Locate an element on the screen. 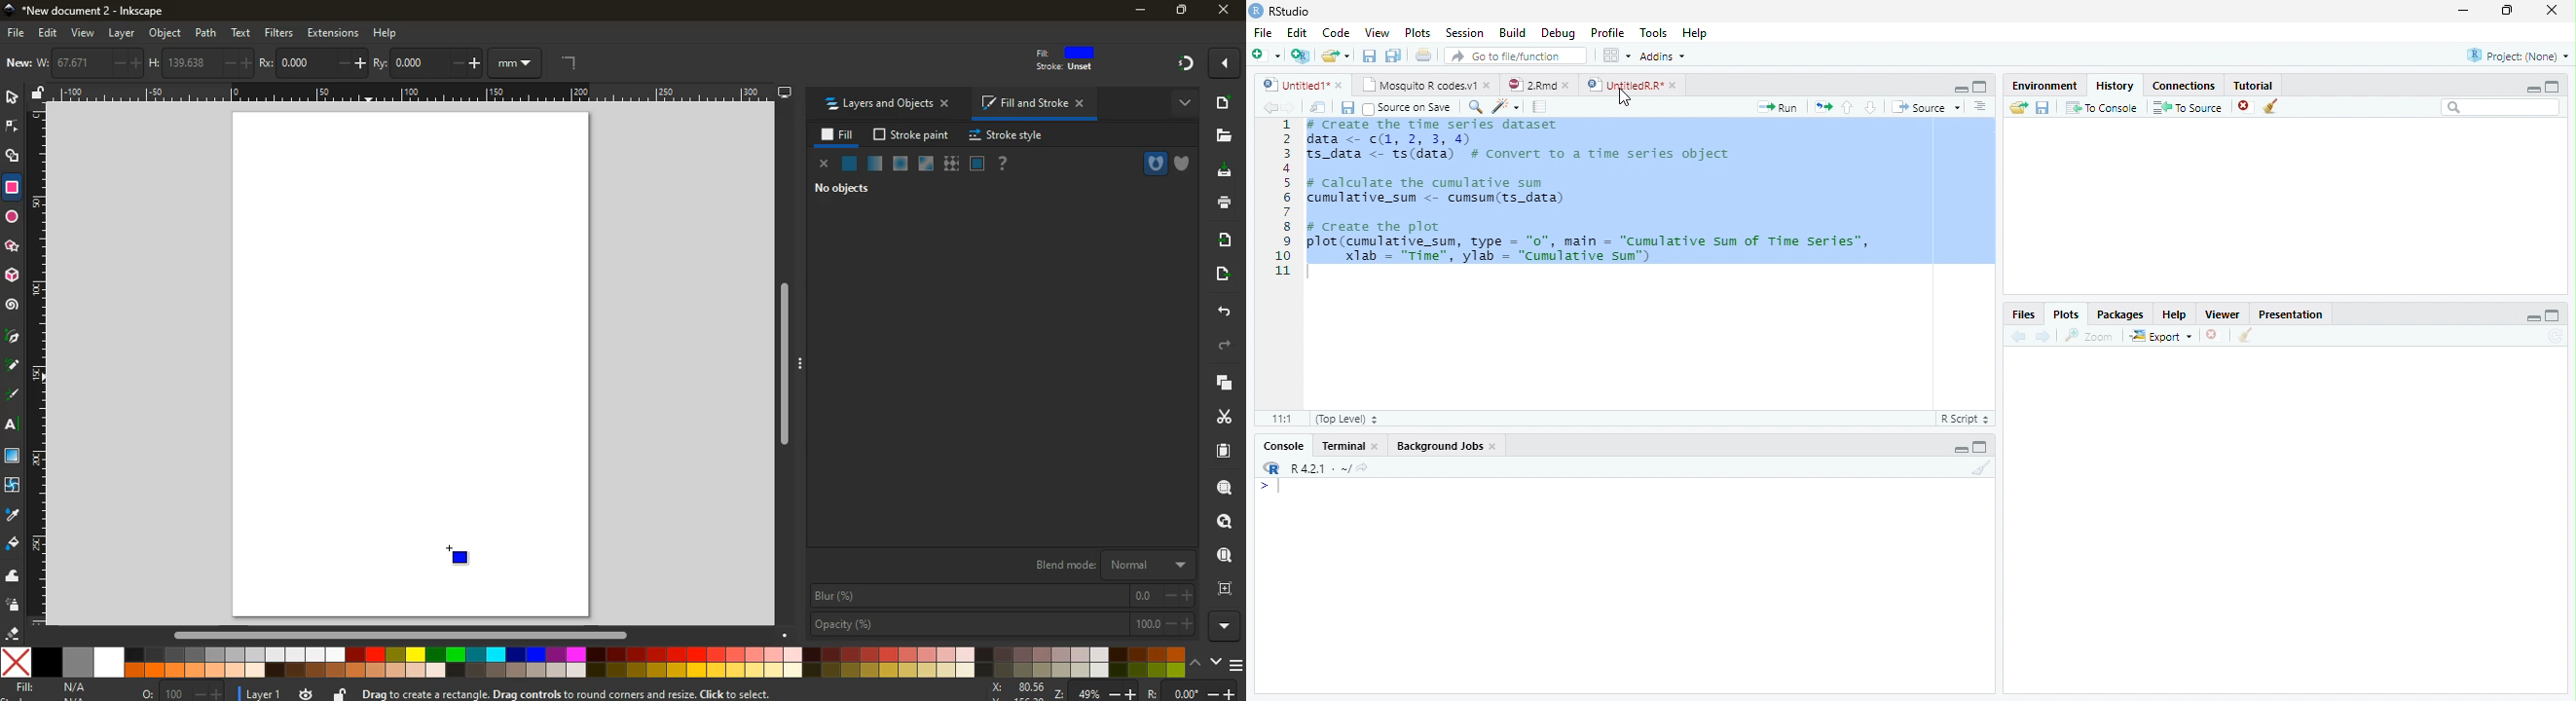 This screenshot has height=728, width=2576. Export is located at coordinates (2160, 338).